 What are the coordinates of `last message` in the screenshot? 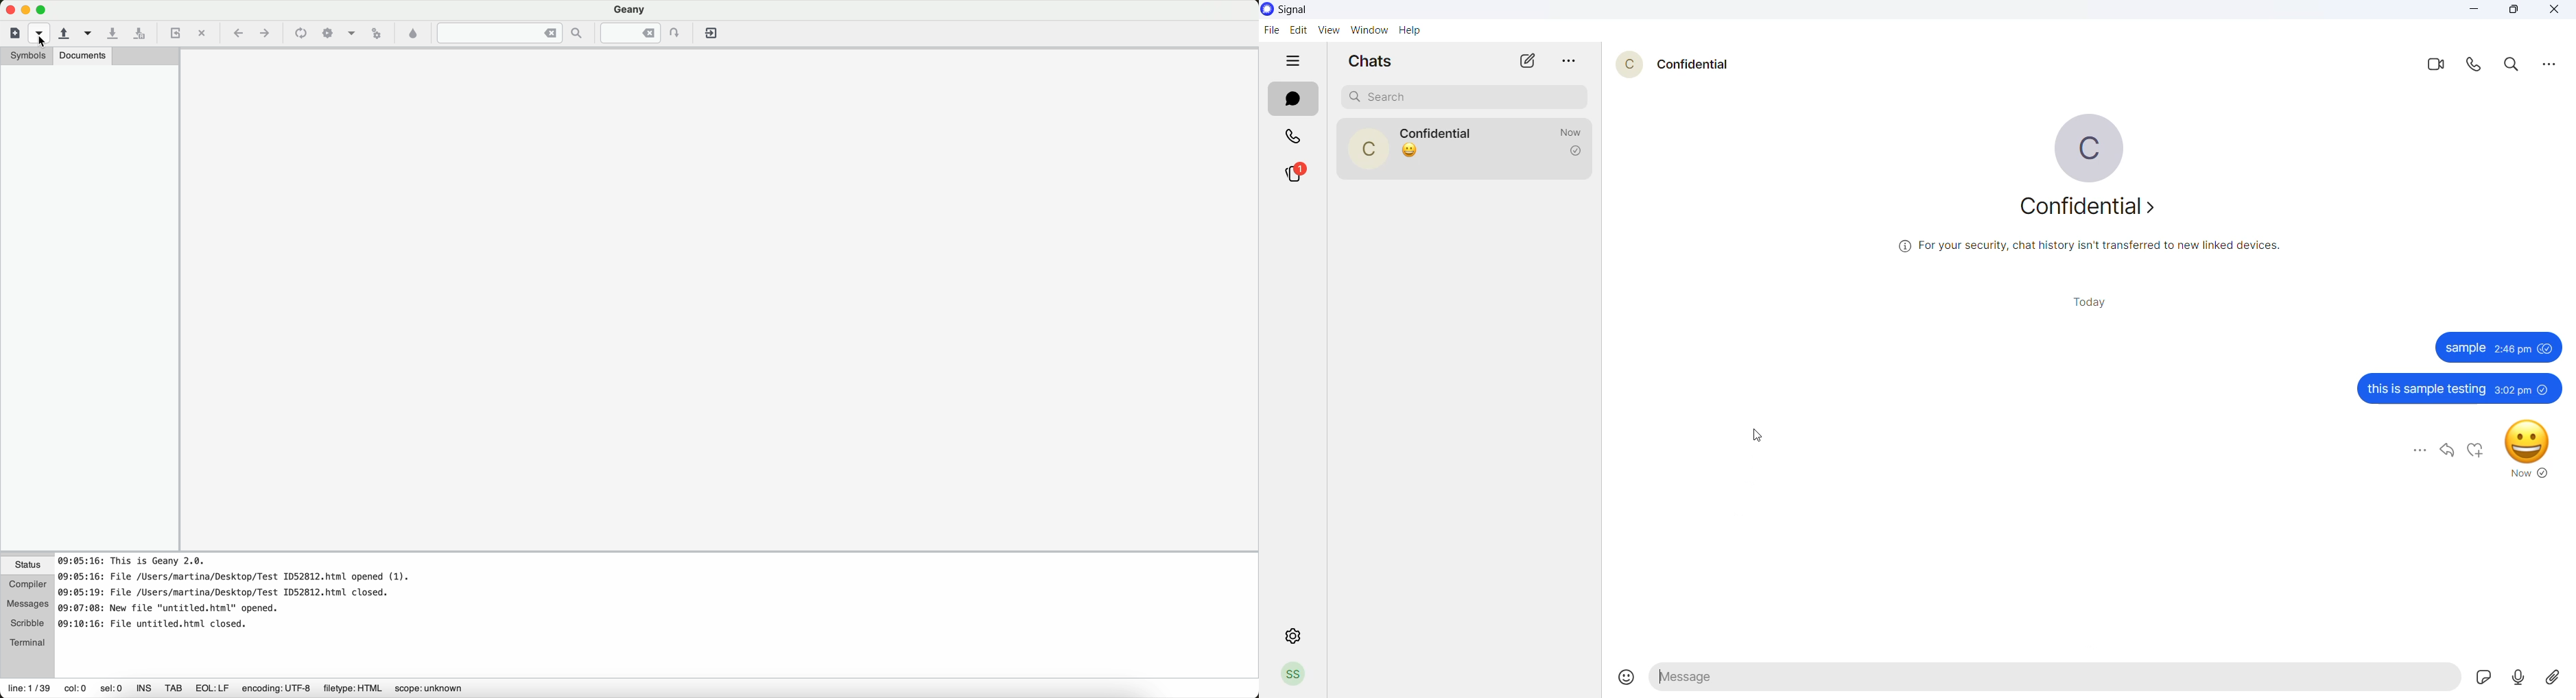 It's located at (1466, 156).